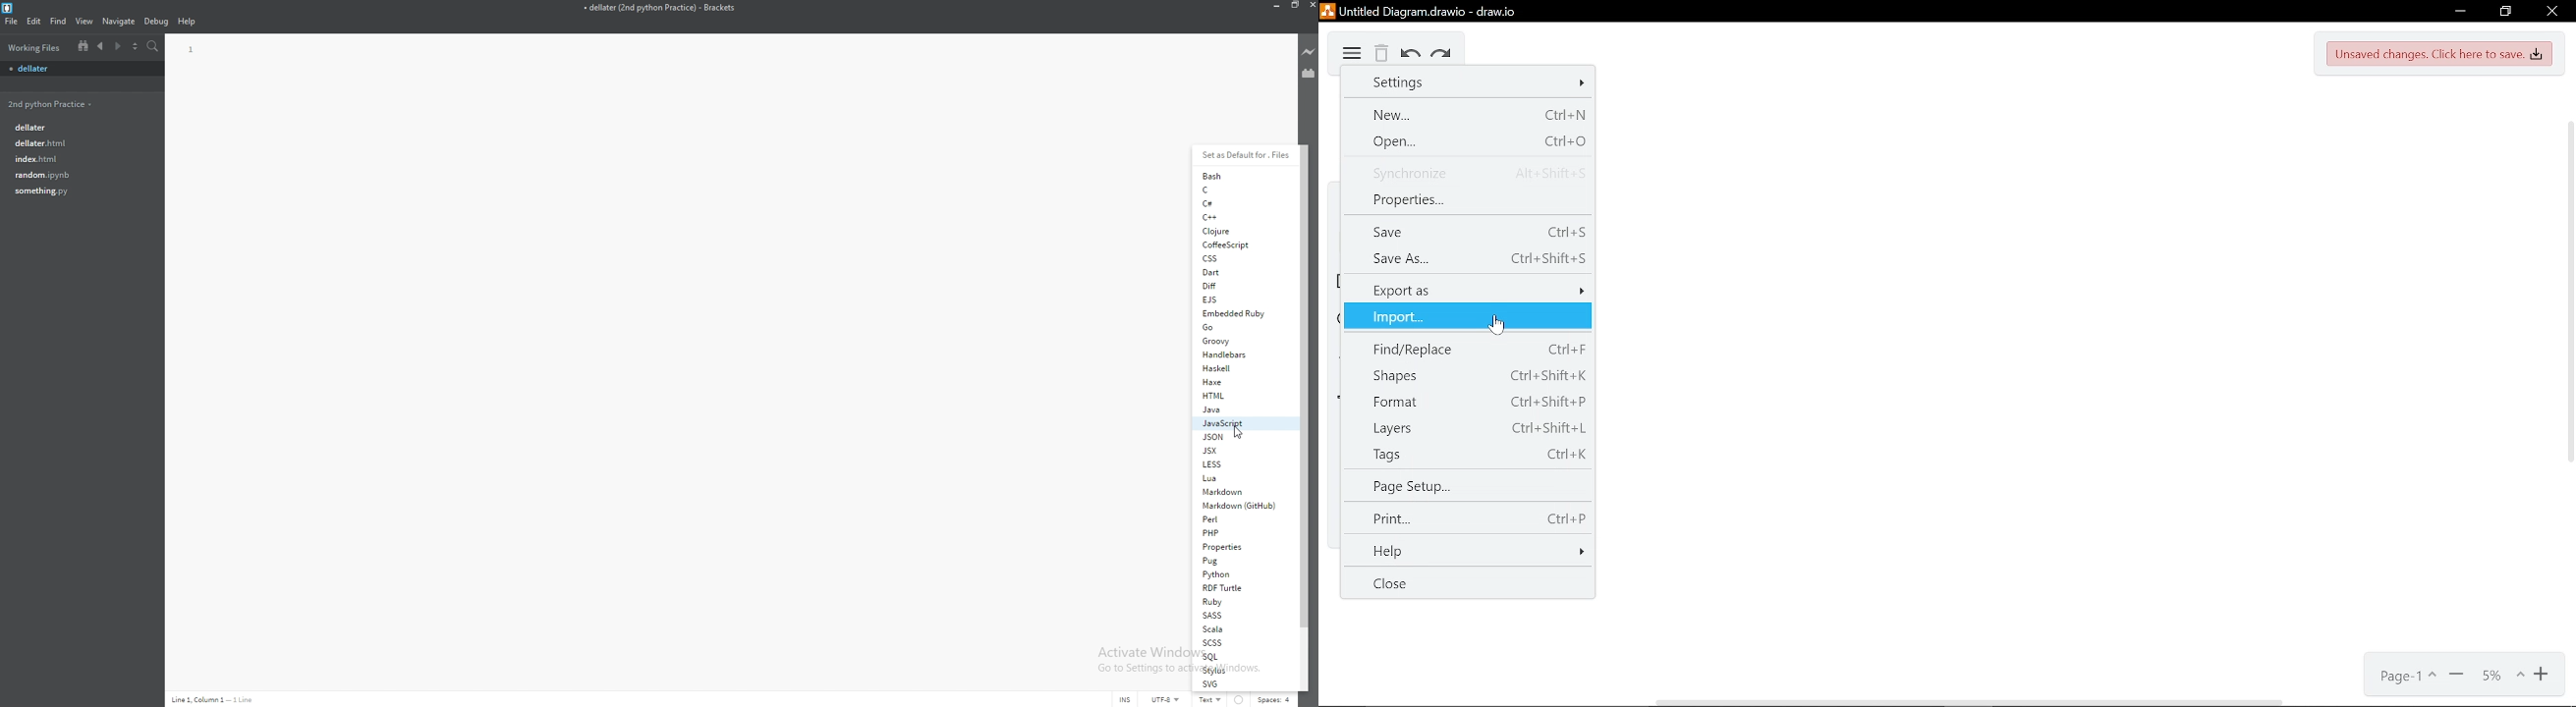  What do you see at coordinates (1465, 483) in the screenshot?
I see `Page setup` at bounding box center [1465, 483].